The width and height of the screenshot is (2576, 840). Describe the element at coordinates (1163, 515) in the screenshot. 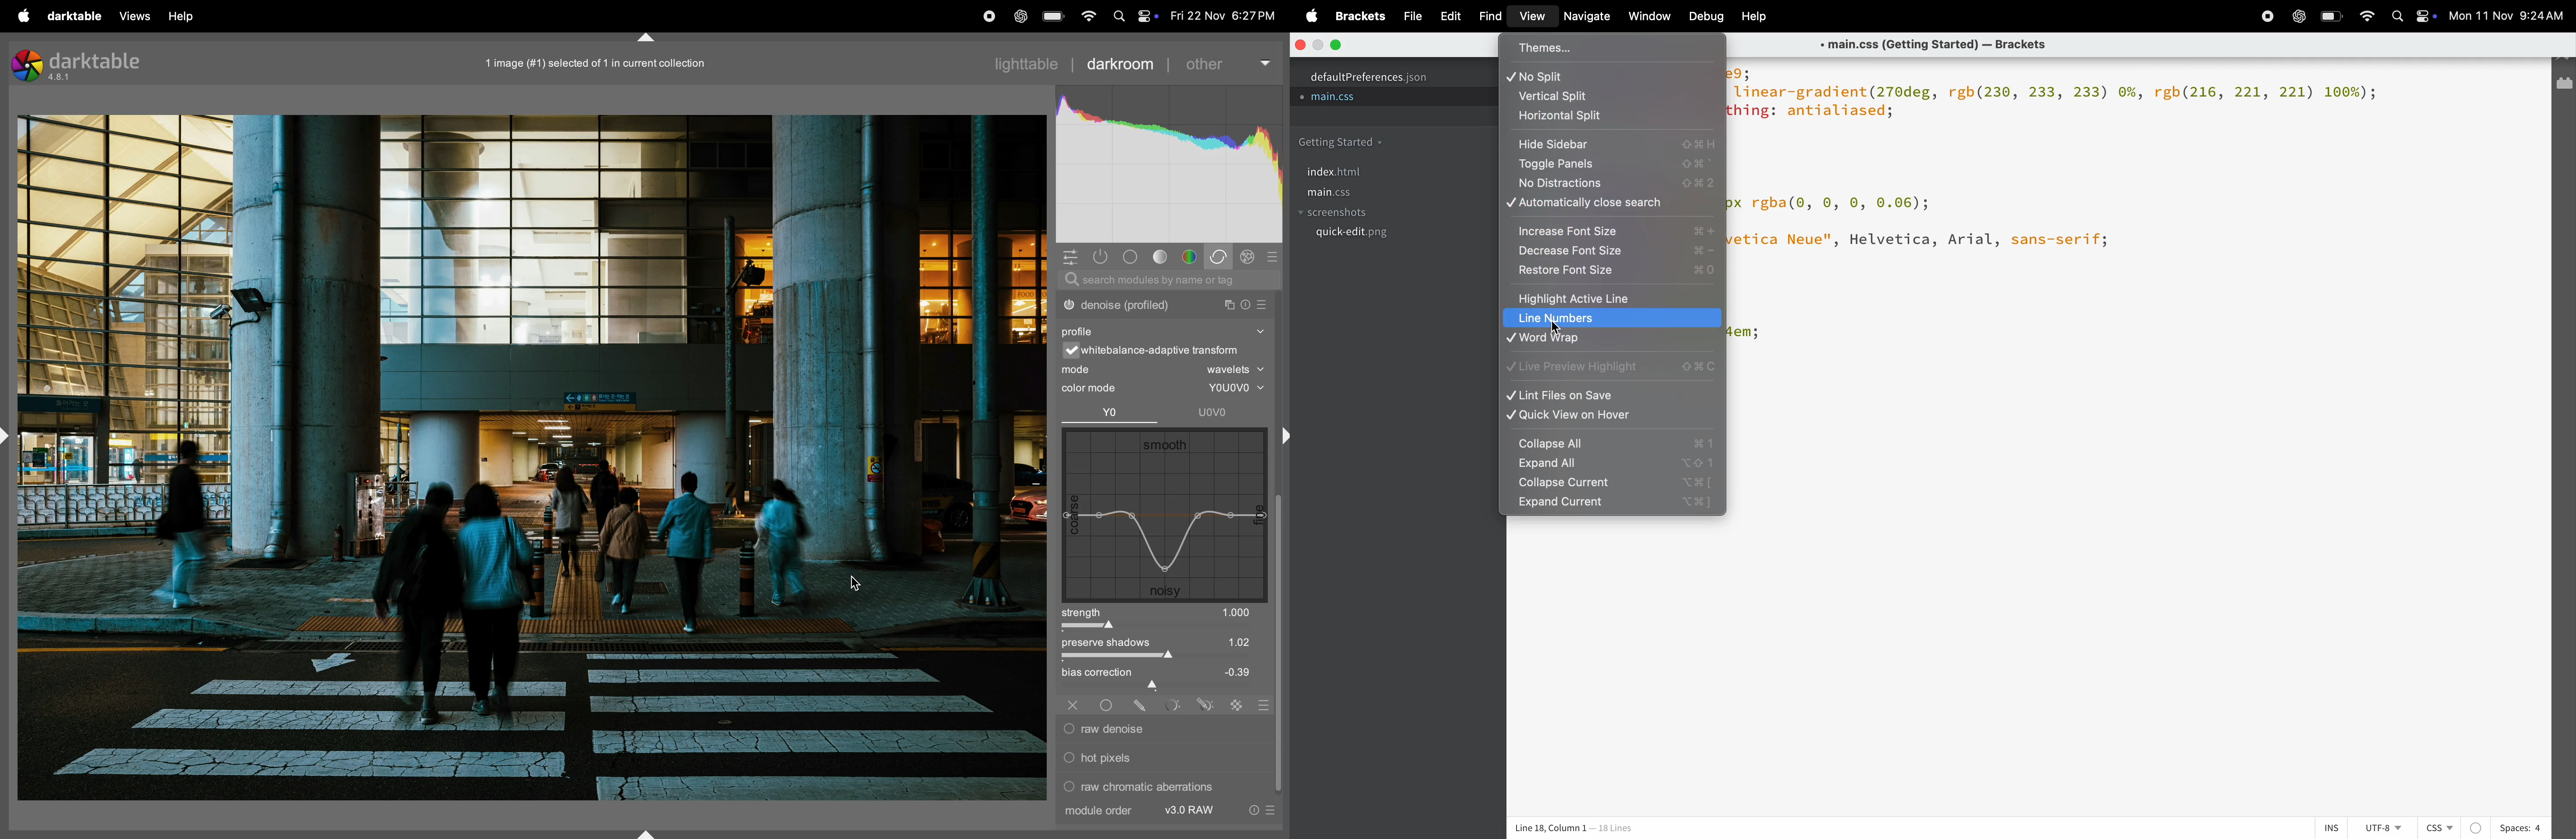

I see `wave box` at that location.